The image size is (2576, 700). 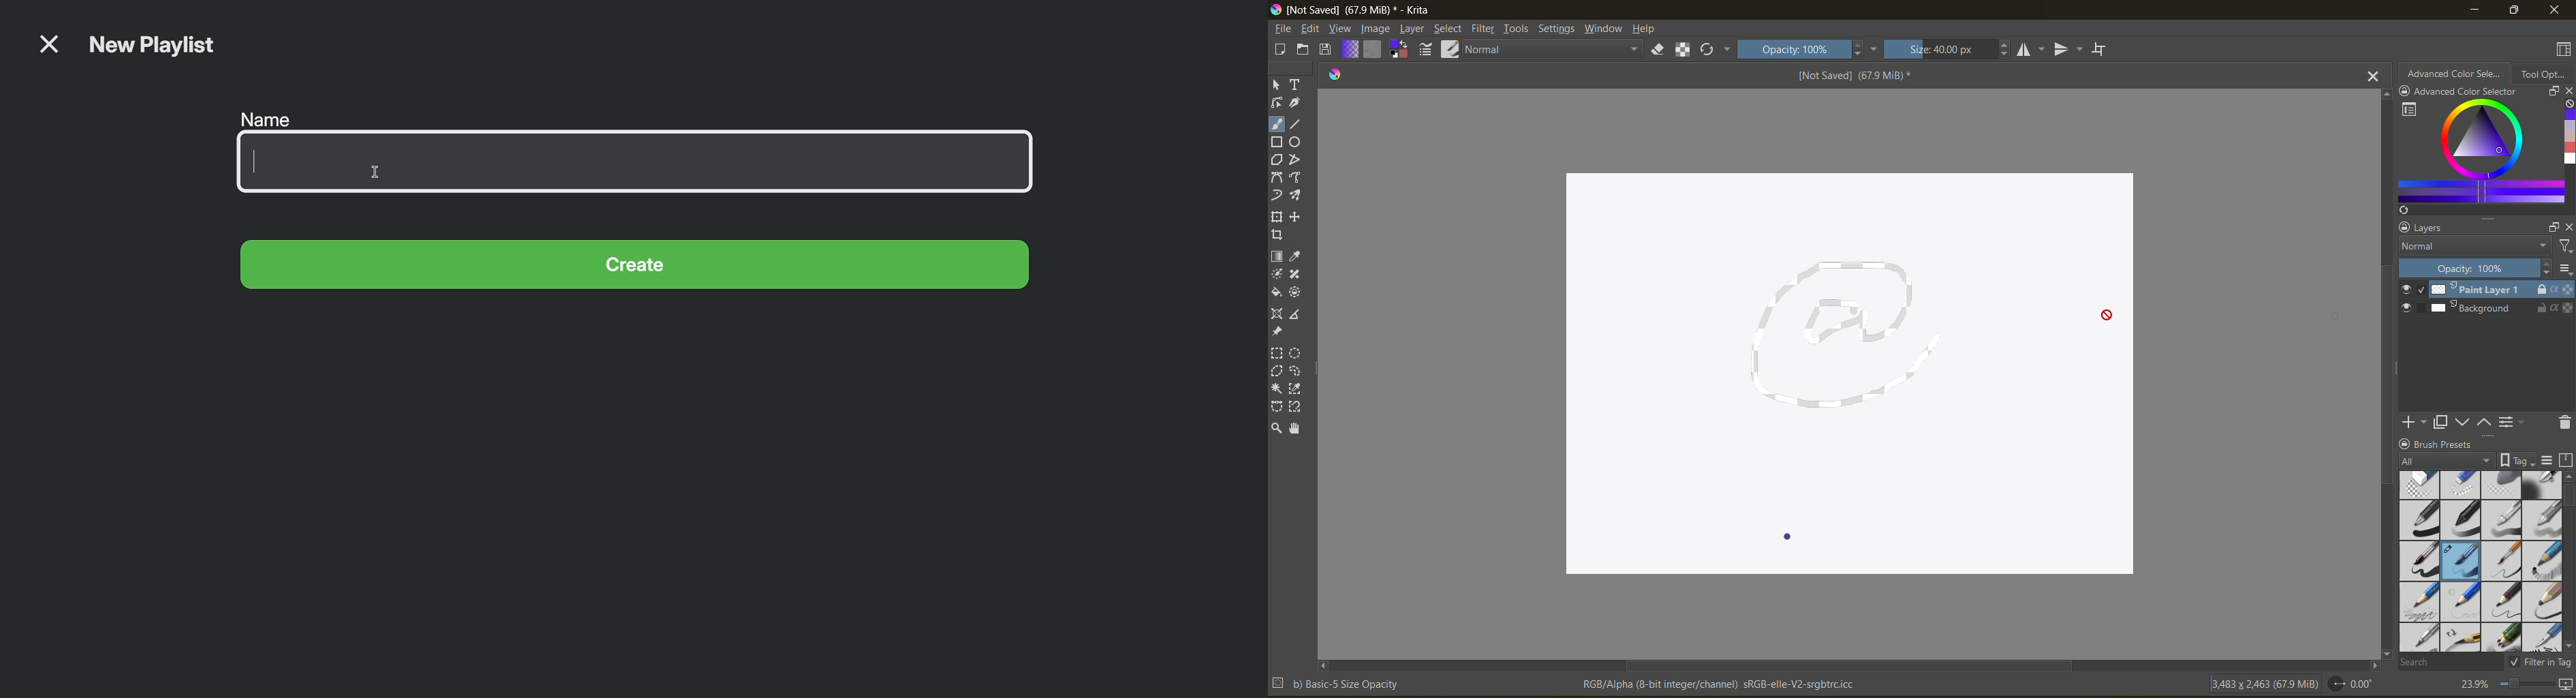 What do you see at coordinates (1303, 49) in the screenshot?
I see `open` at bounding box center [1303, 49].